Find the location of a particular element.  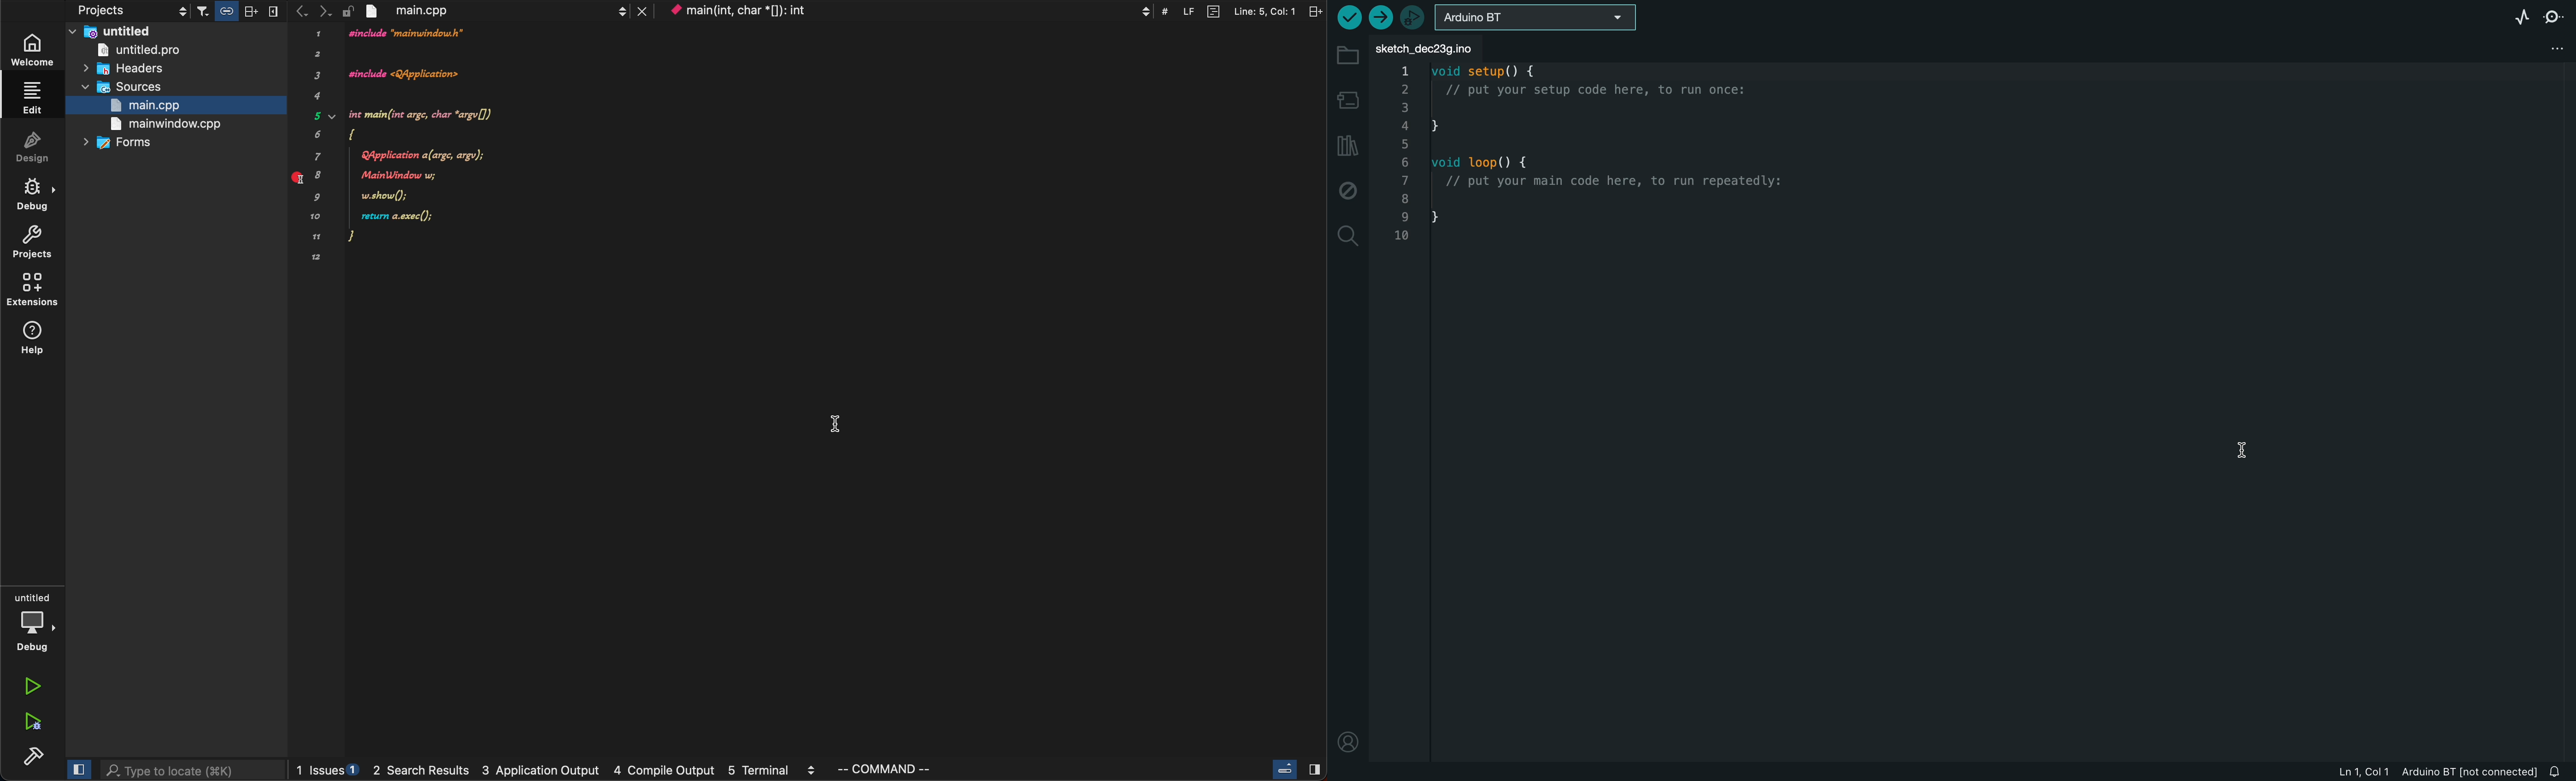

Curser is located at coordinates (835, 428).